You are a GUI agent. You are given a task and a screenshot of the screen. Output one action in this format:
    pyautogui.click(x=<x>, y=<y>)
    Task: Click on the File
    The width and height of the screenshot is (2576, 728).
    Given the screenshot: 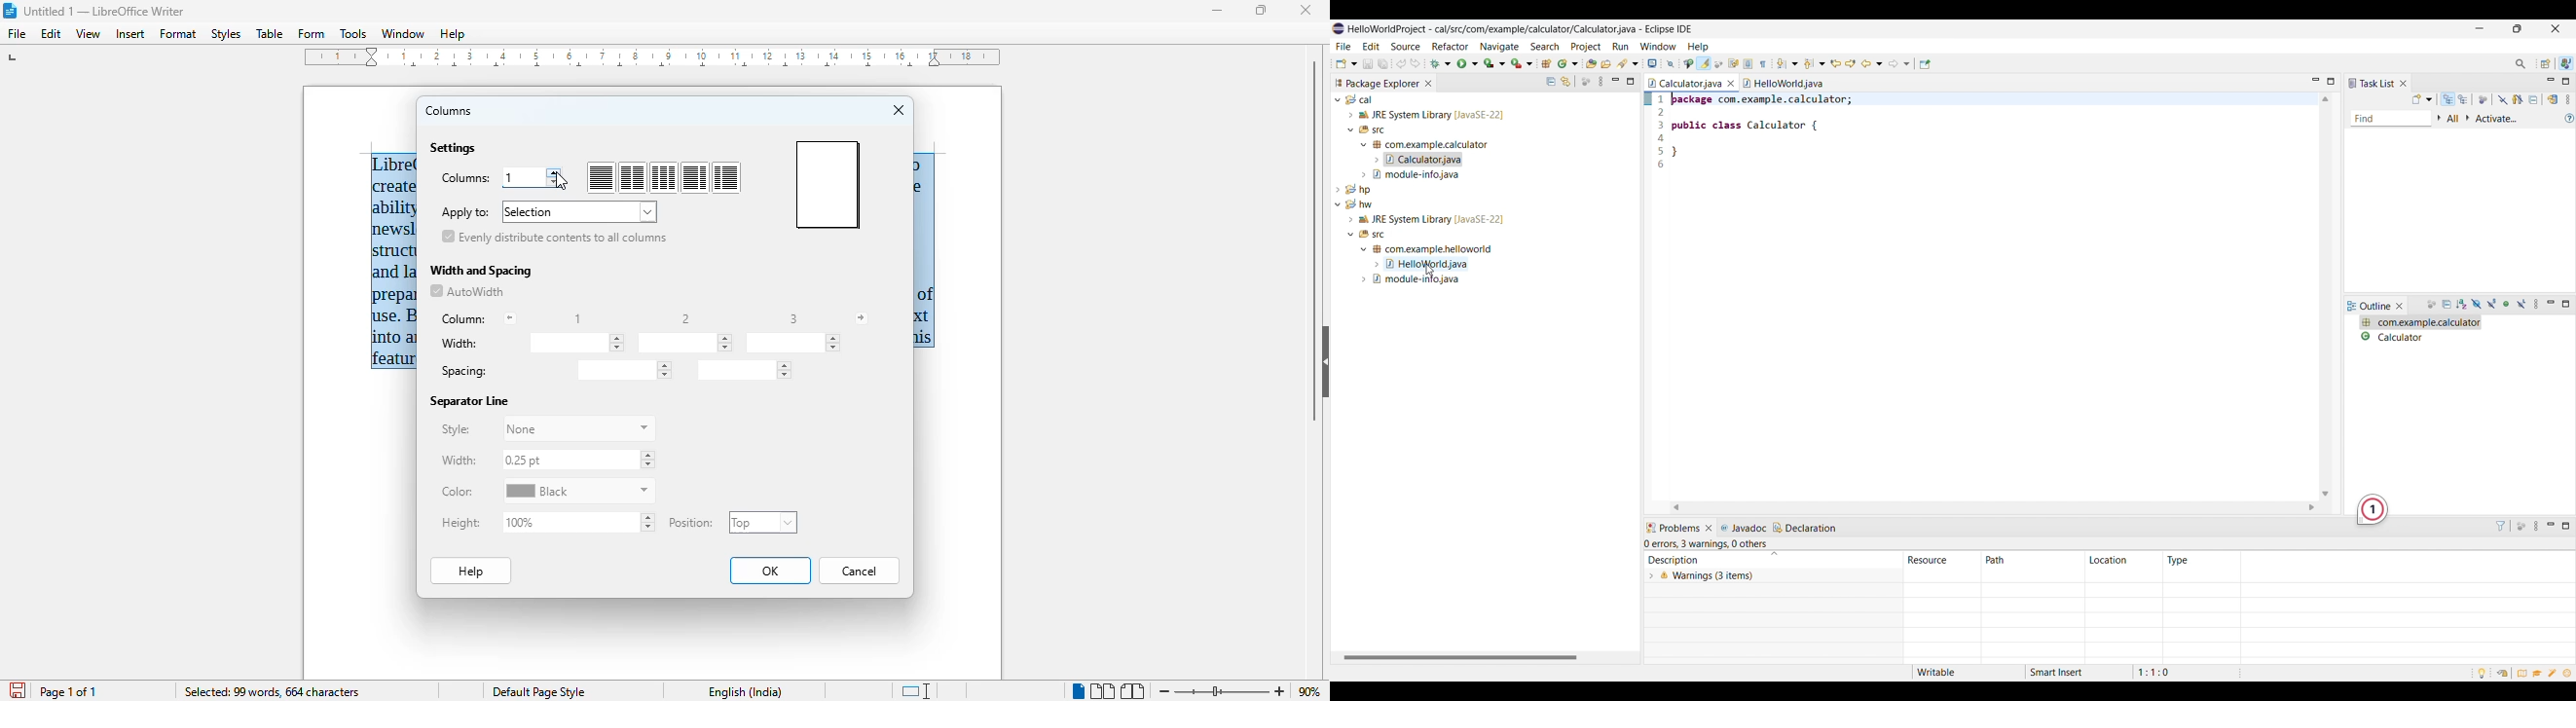 What is the action you would take?
    pyautogui.click(x=1343, y=46)
    